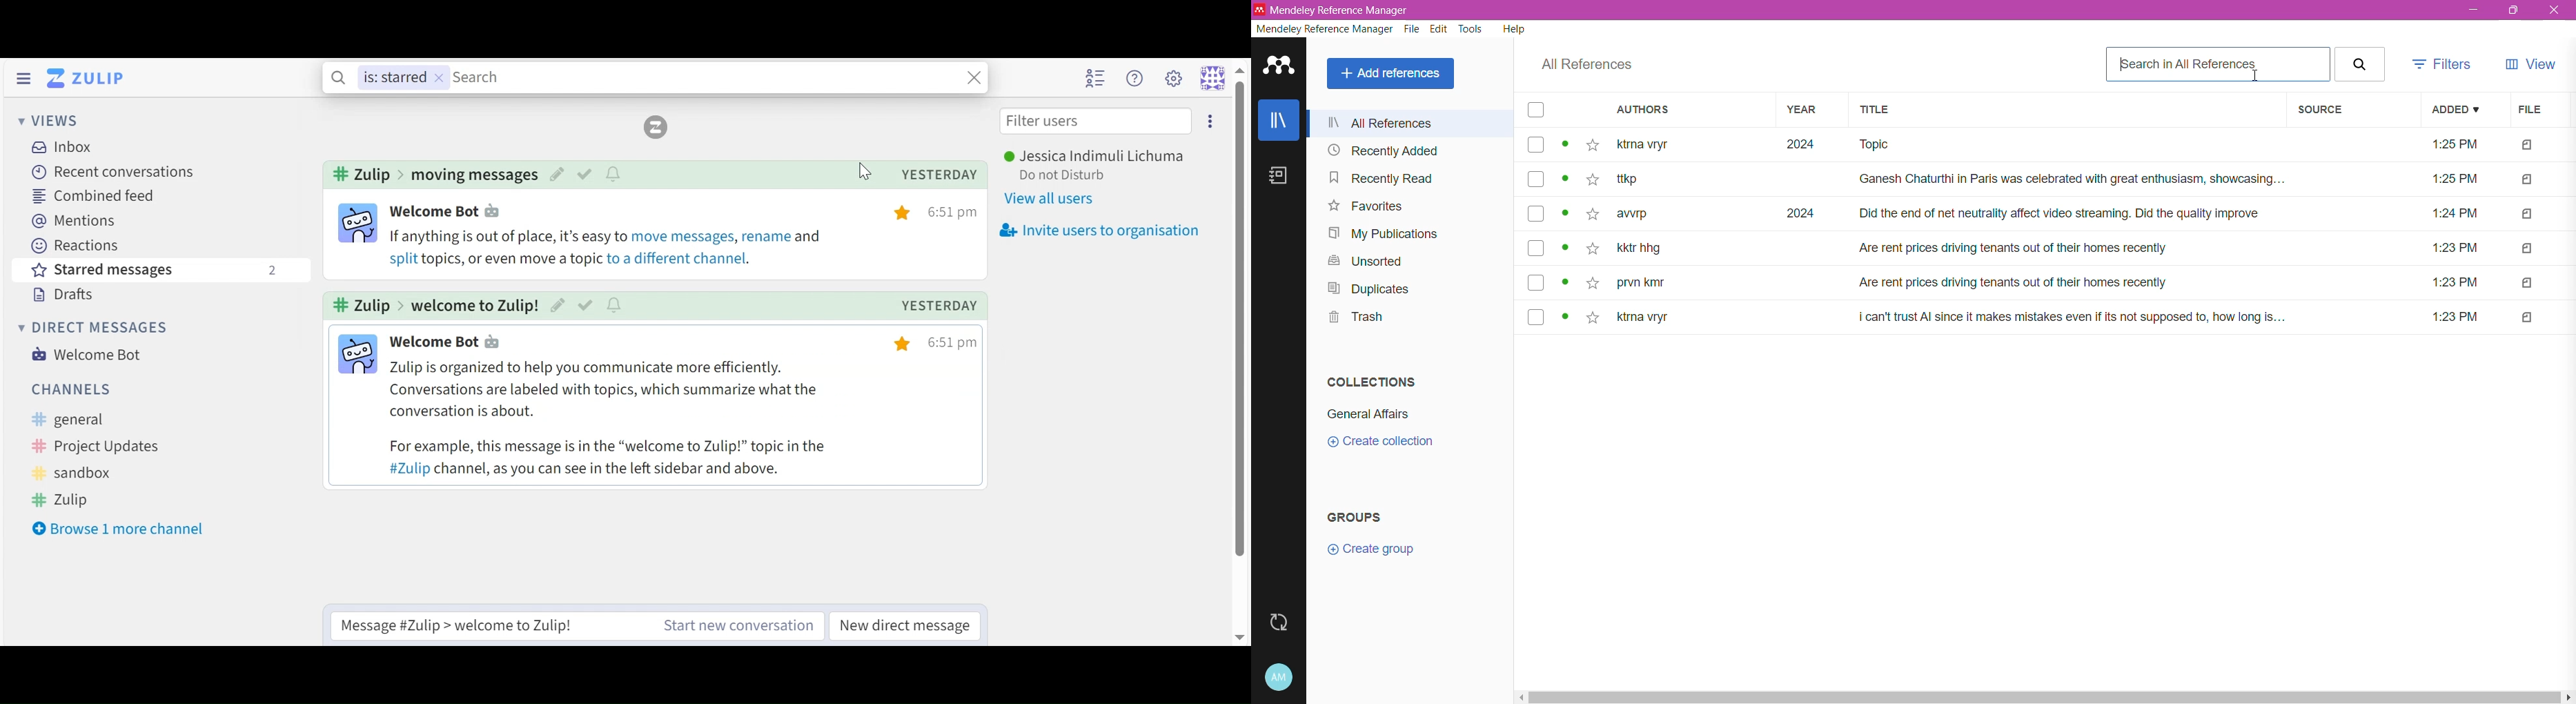 The height and width of the screenshot is (728, 2576). Describe the element at coordinates (2361, 63) in the screenshot. I see `search` at that location.